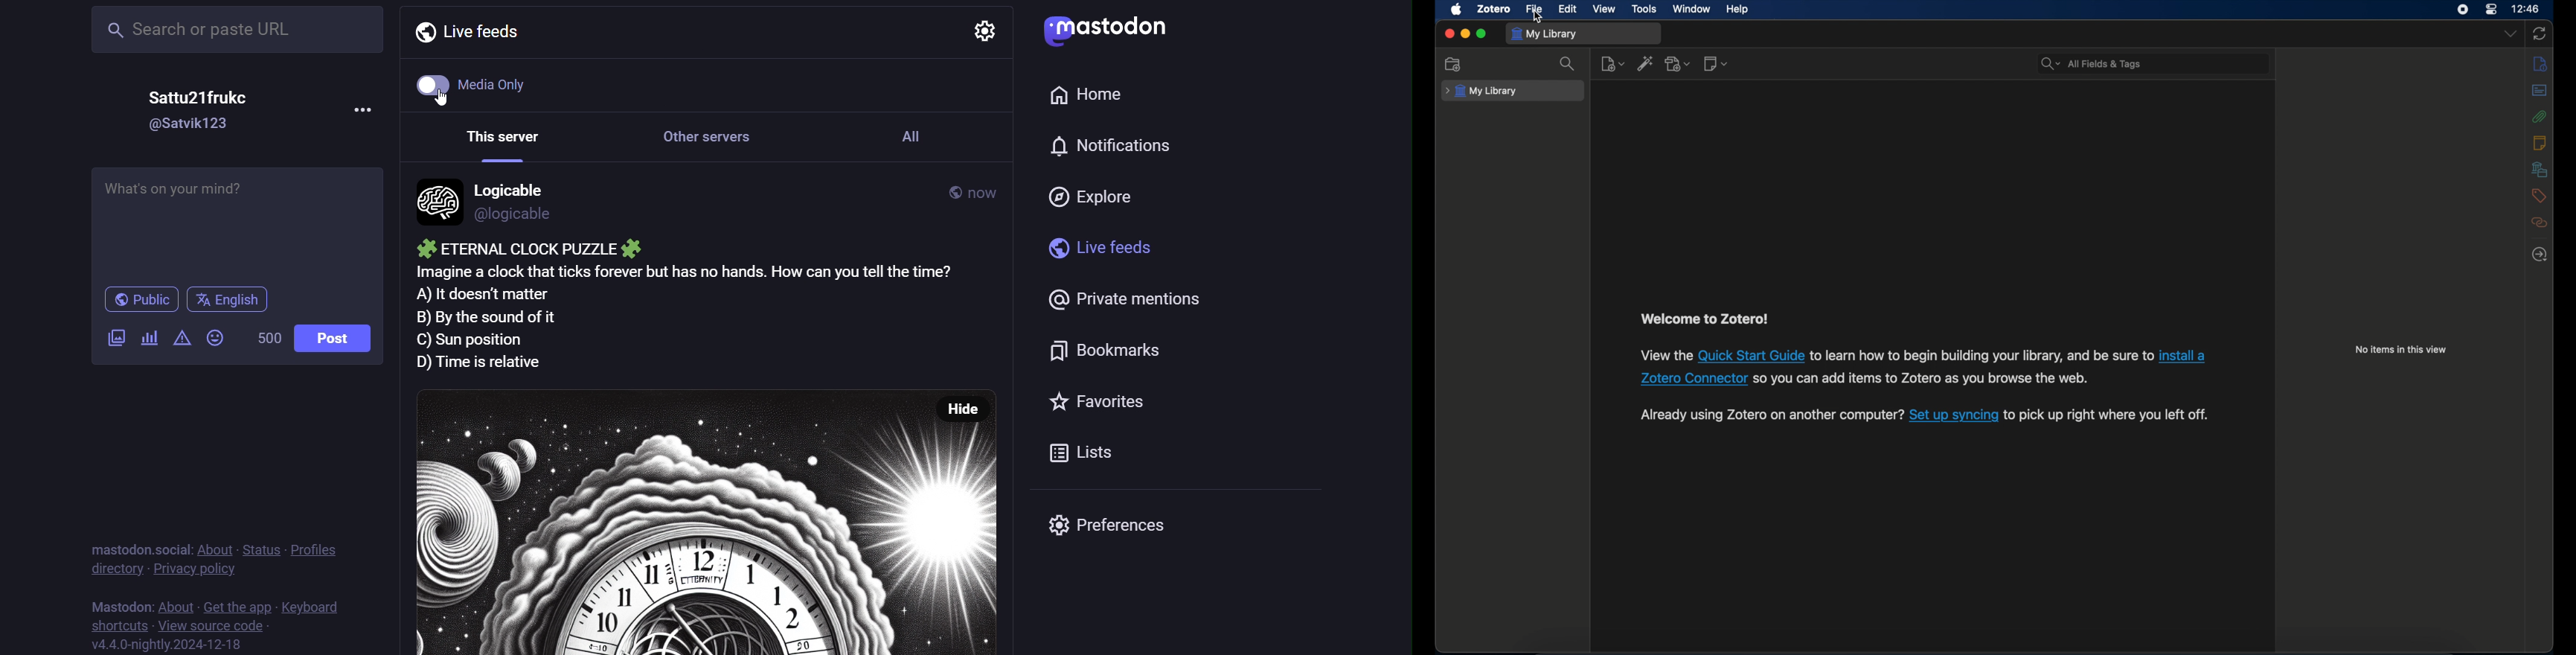 The image size is (2576, 672). Describe the element at coordinates (2462, 10) in the screenshot. I see `screen recorder ` at that location.